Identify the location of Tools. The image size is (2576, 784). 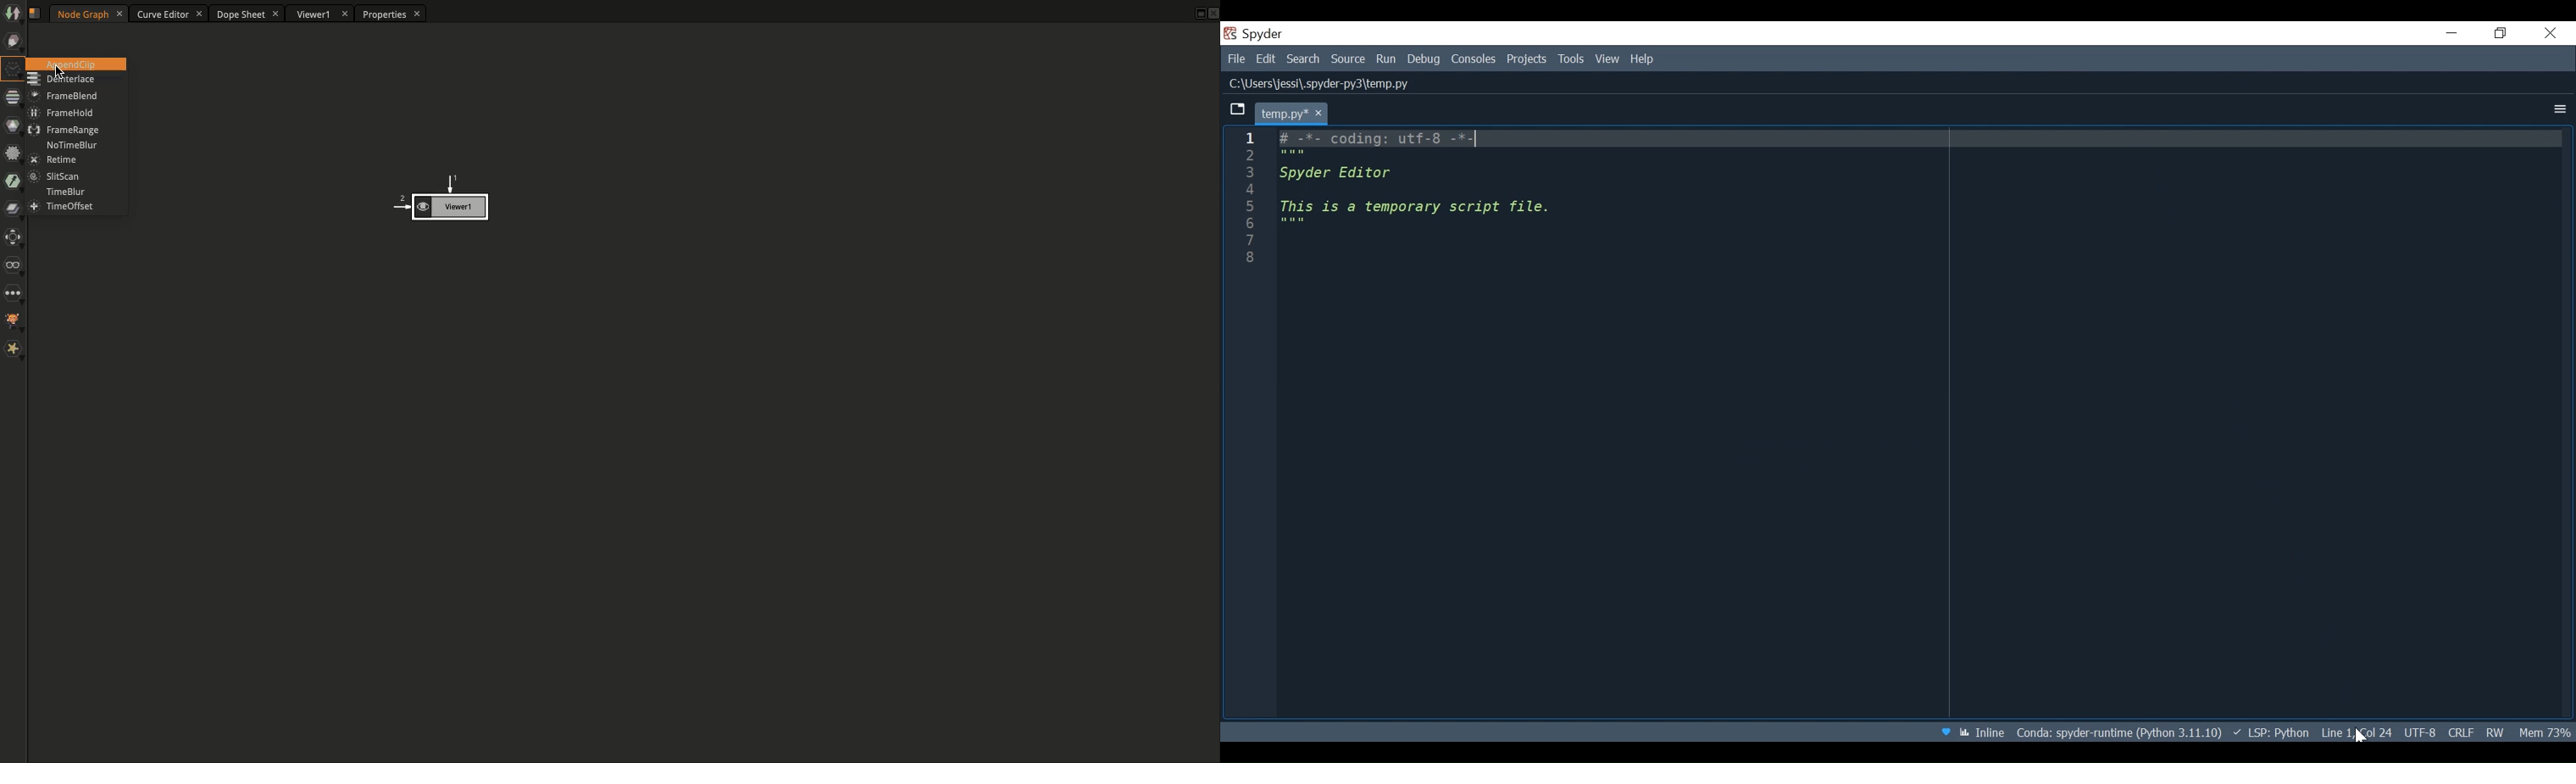
(1570, 59).